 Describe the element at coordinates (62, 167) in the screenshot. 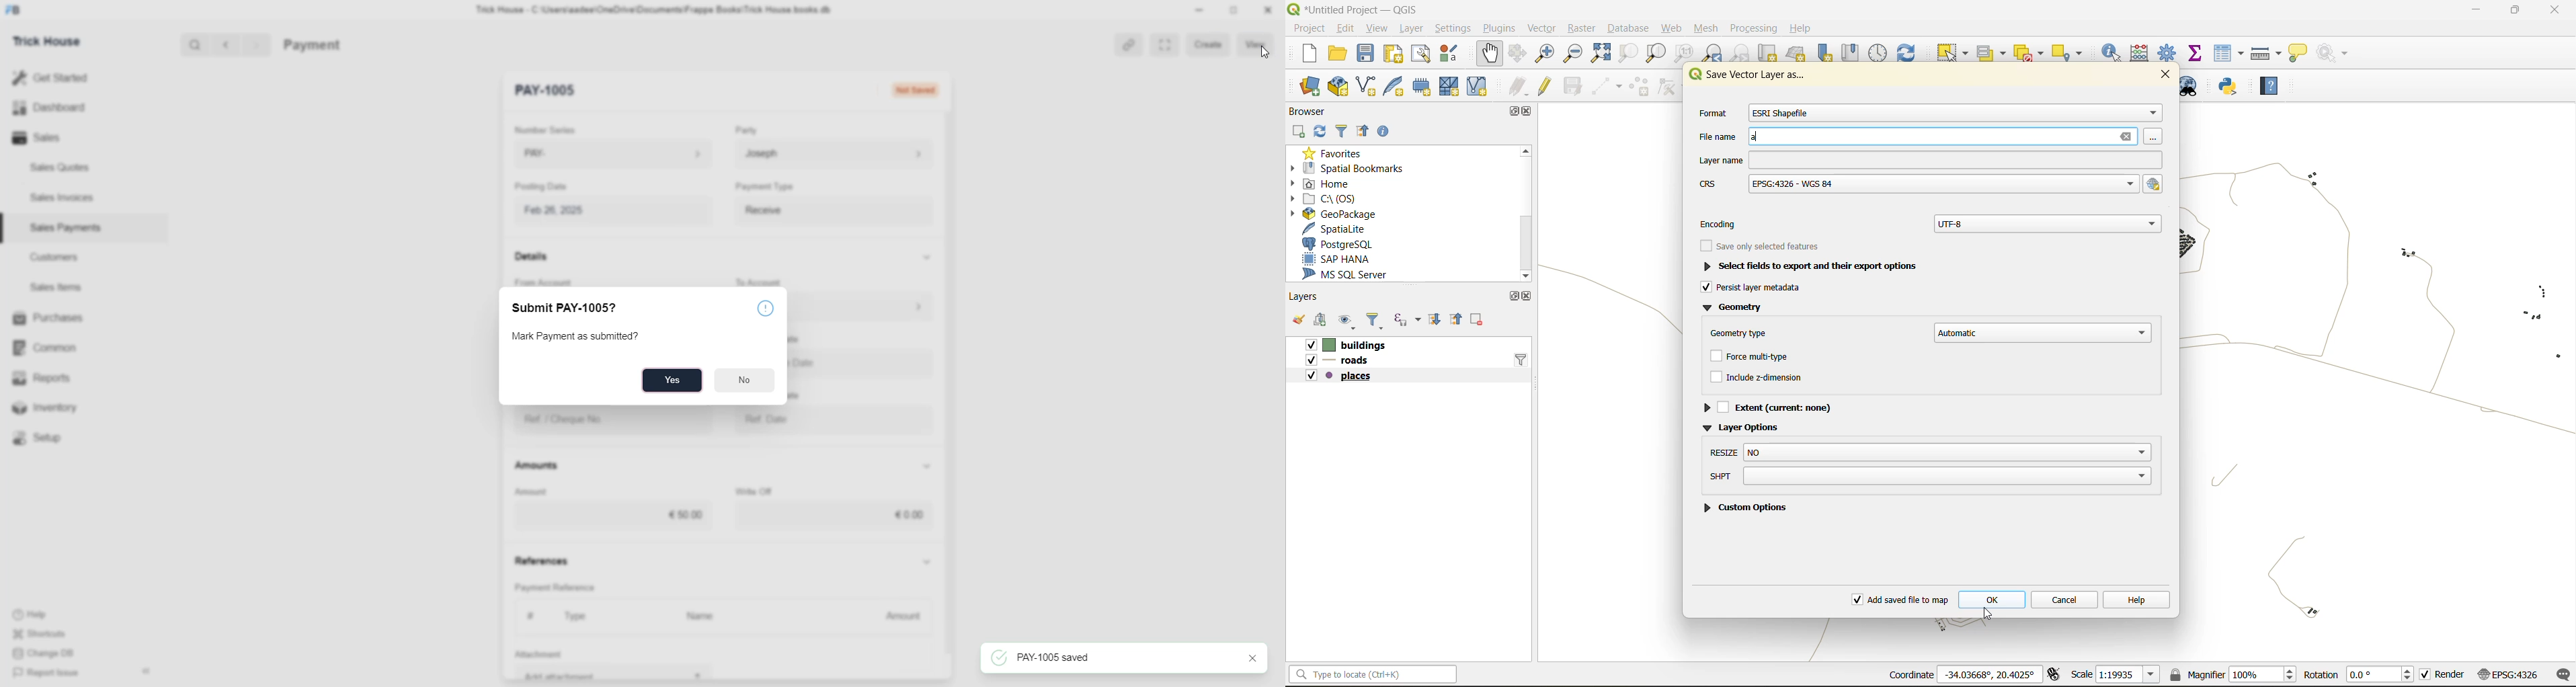

I see `Sales Quotes.` at that location.